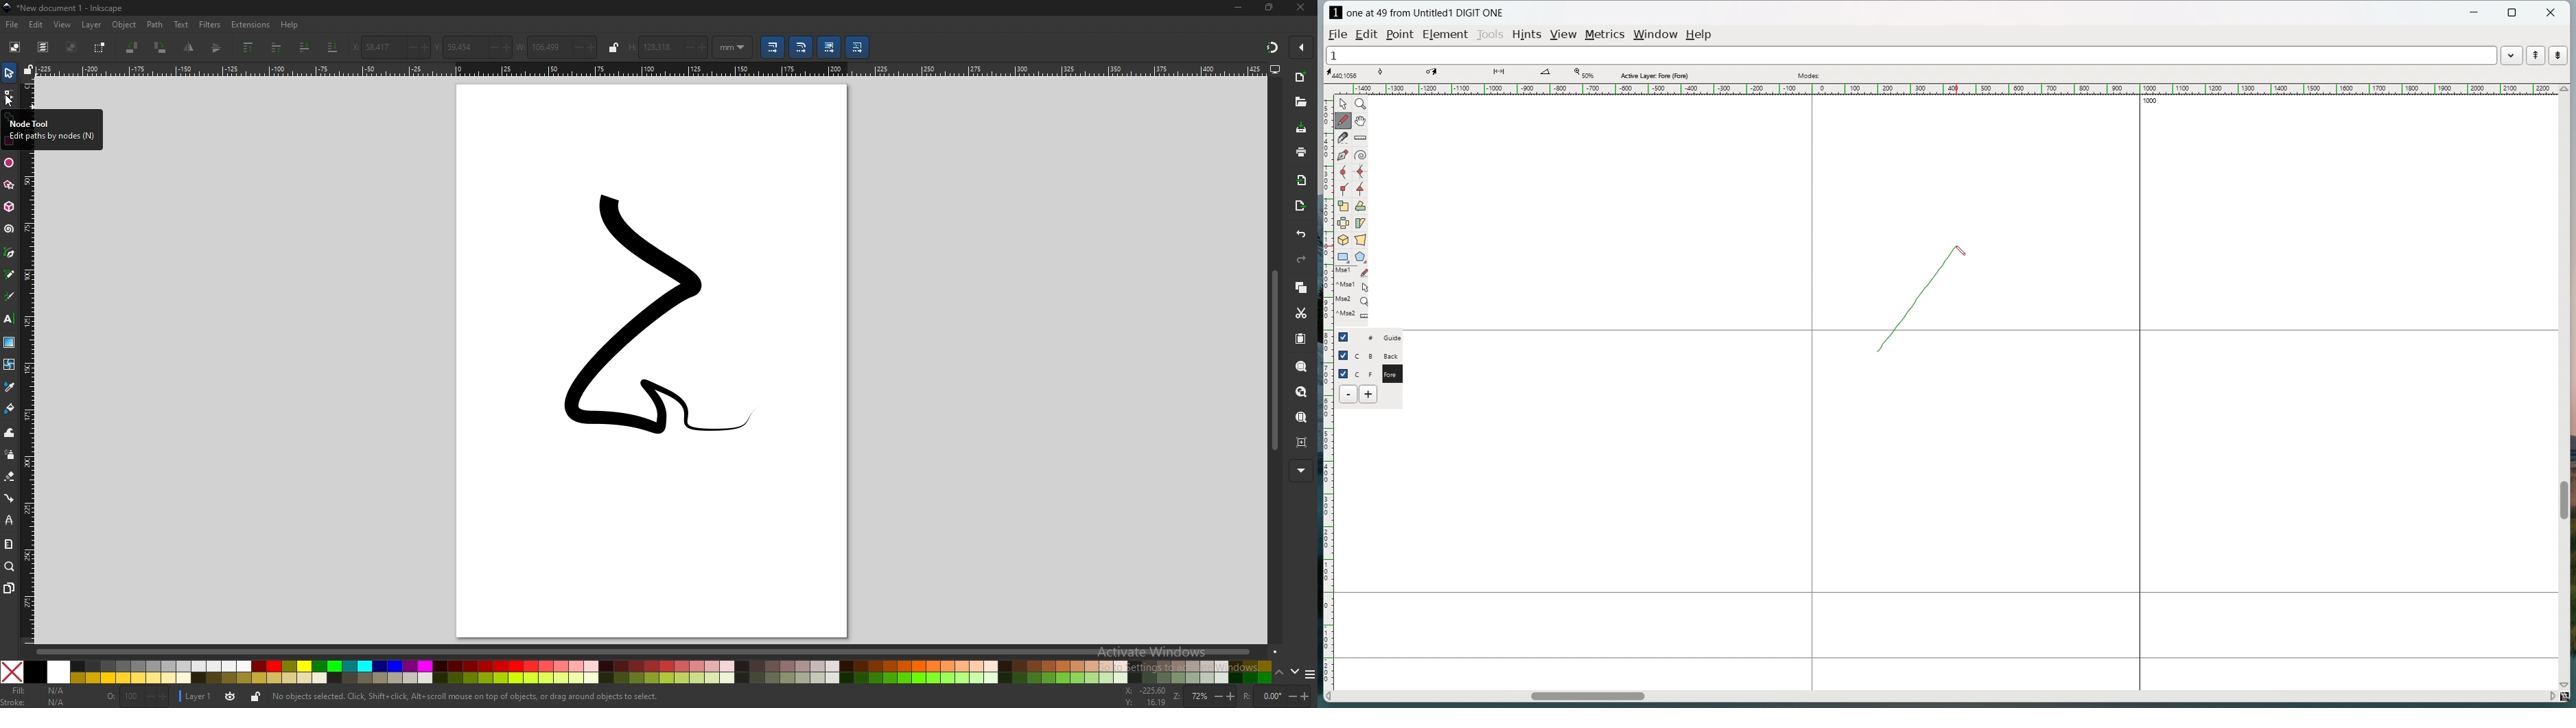  Describe the element at coordinates (1279, 673) in the screenshot. I see `up` at that location.